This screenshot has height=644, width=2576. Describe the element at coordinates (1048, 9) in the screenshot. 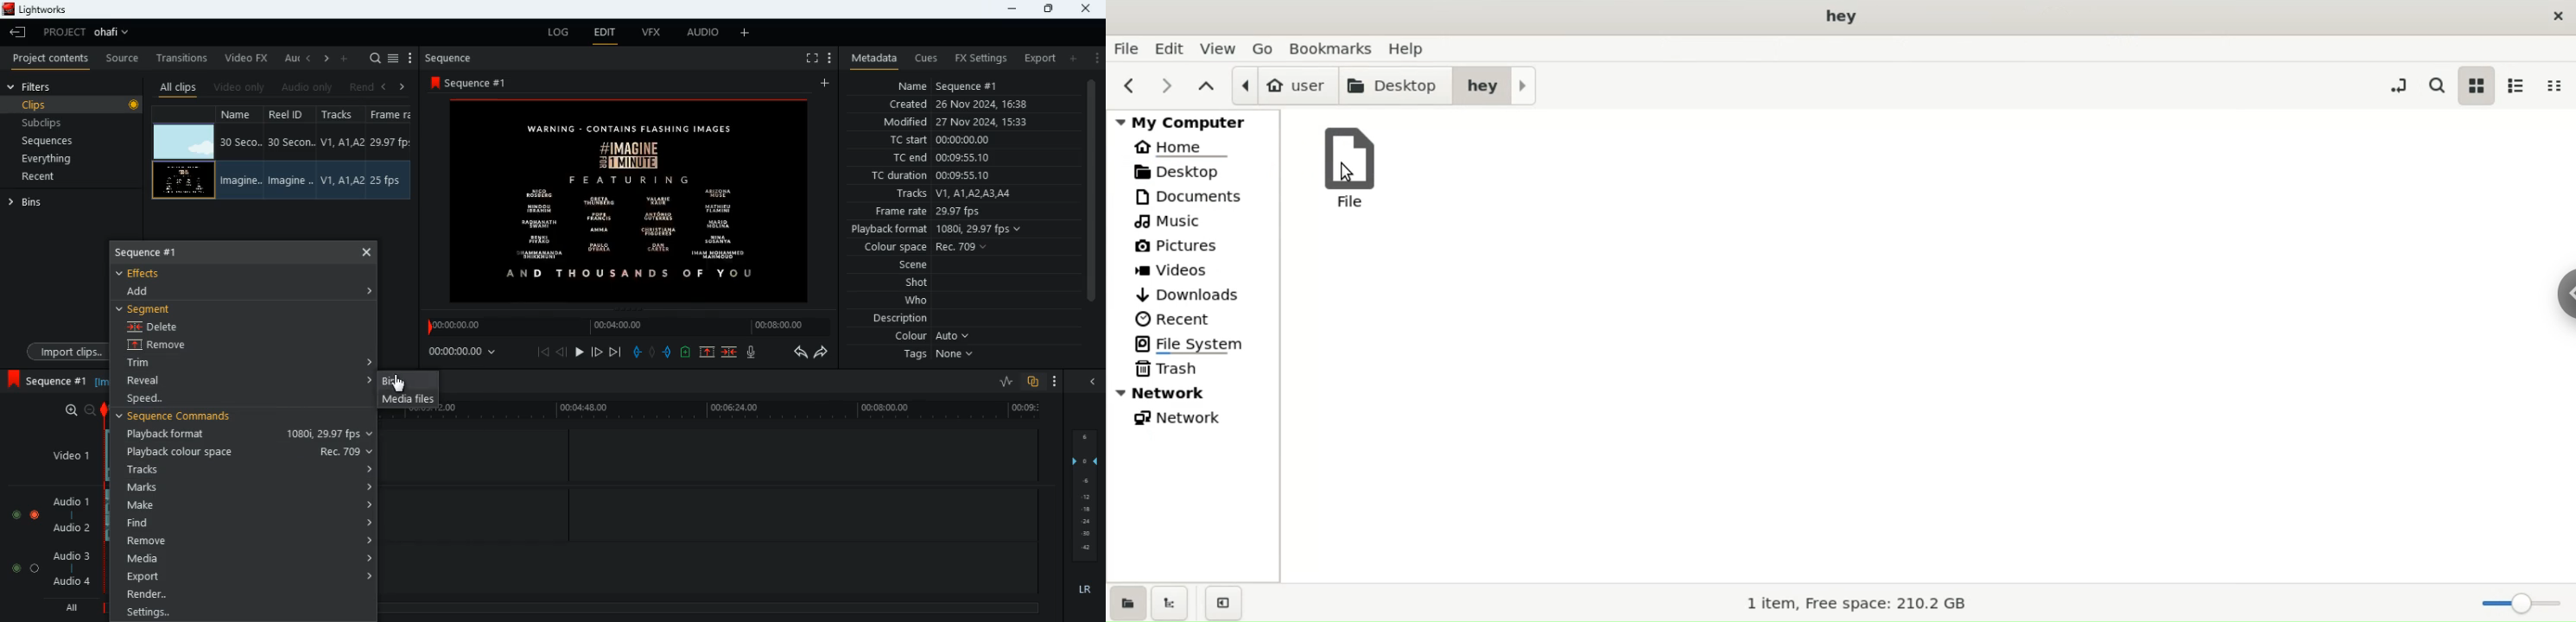

I see `maximize` at that location.